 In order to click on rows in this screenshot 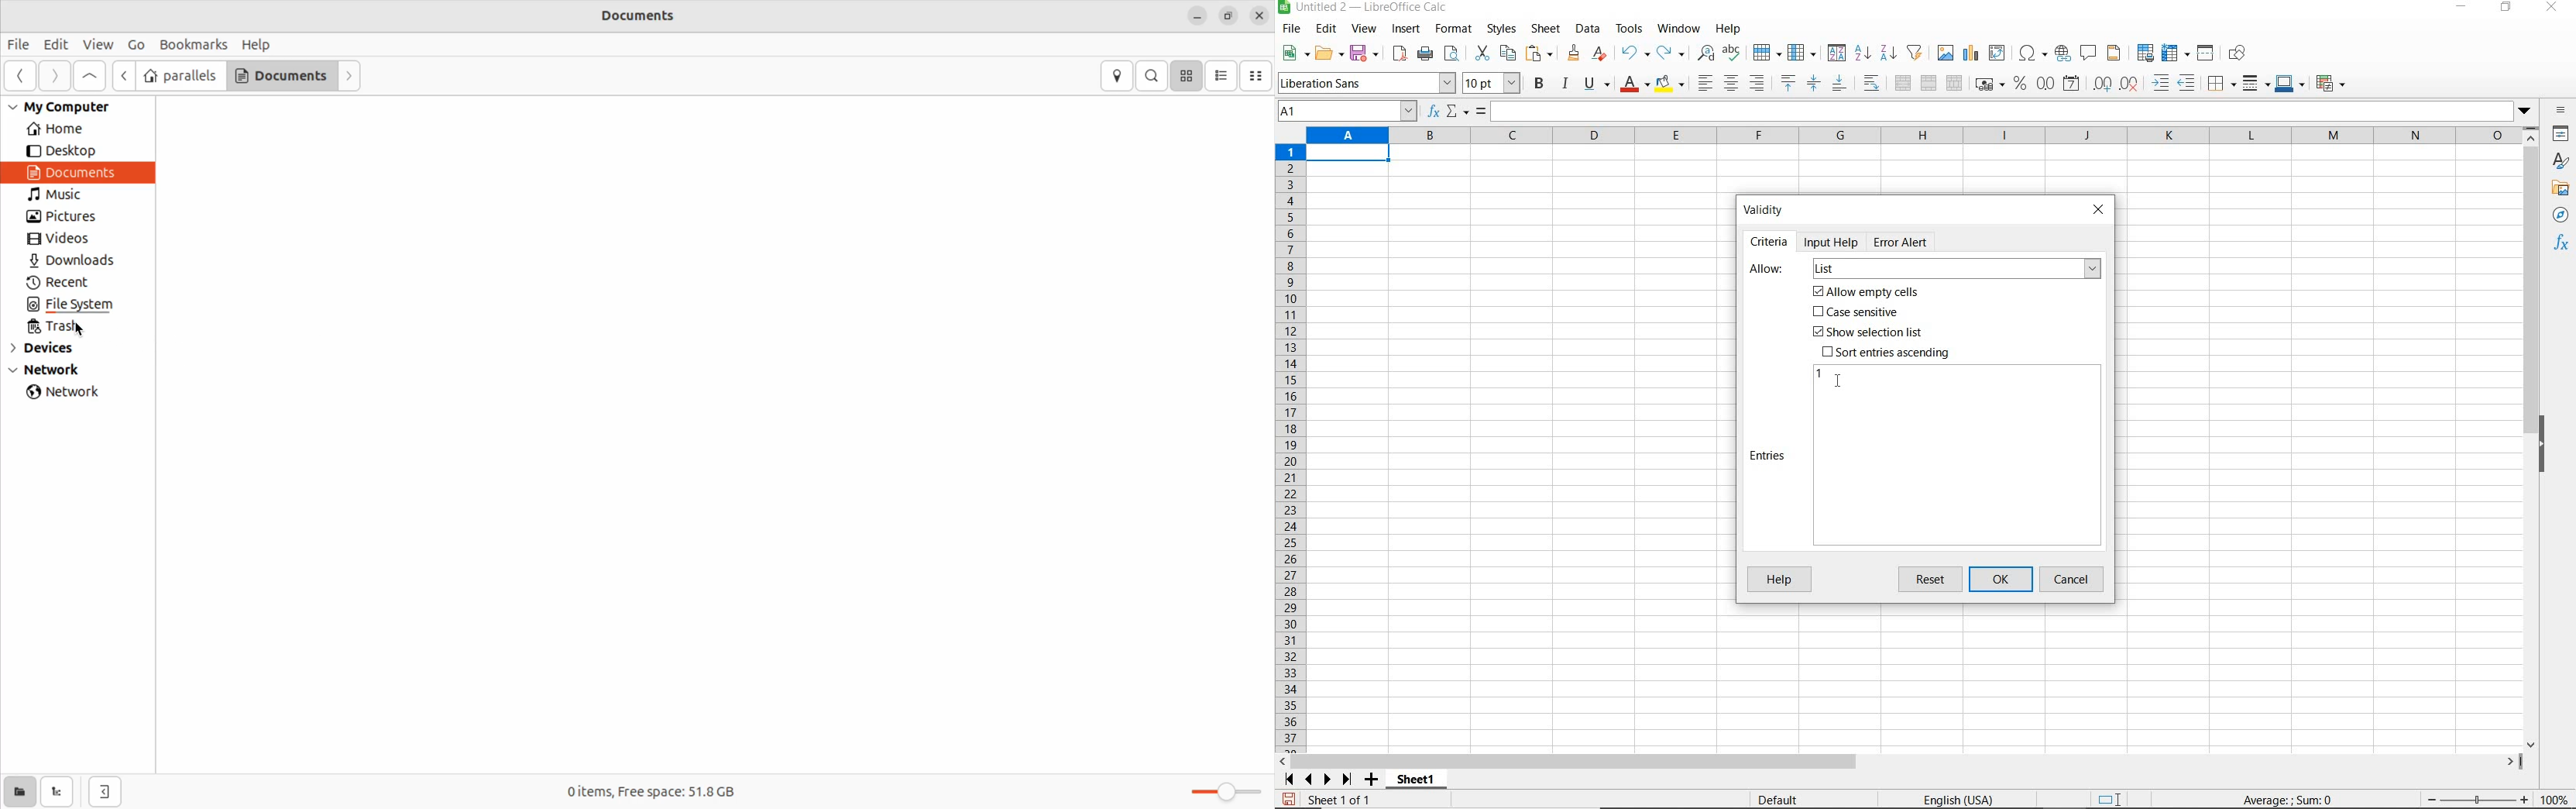, I will do `click(1291, 449)`.